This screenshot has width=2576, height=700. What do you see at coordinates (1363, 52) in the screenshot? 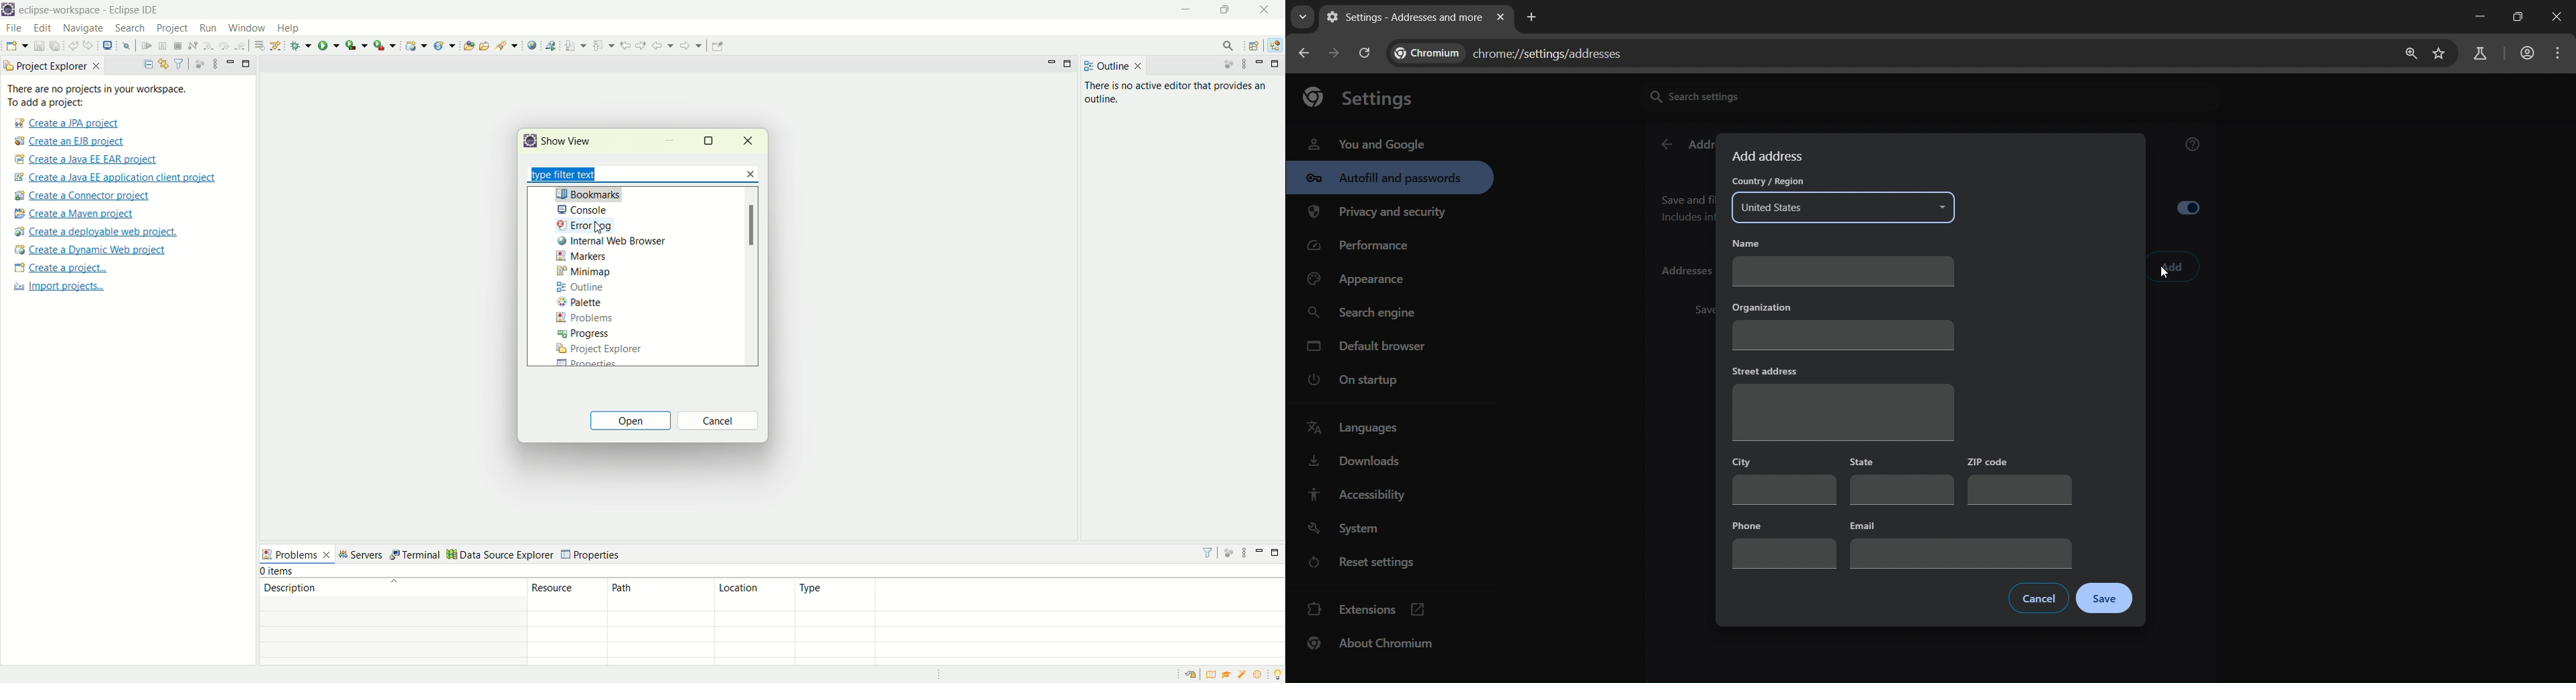
I see `reload` at bounding box center [1363, 52].